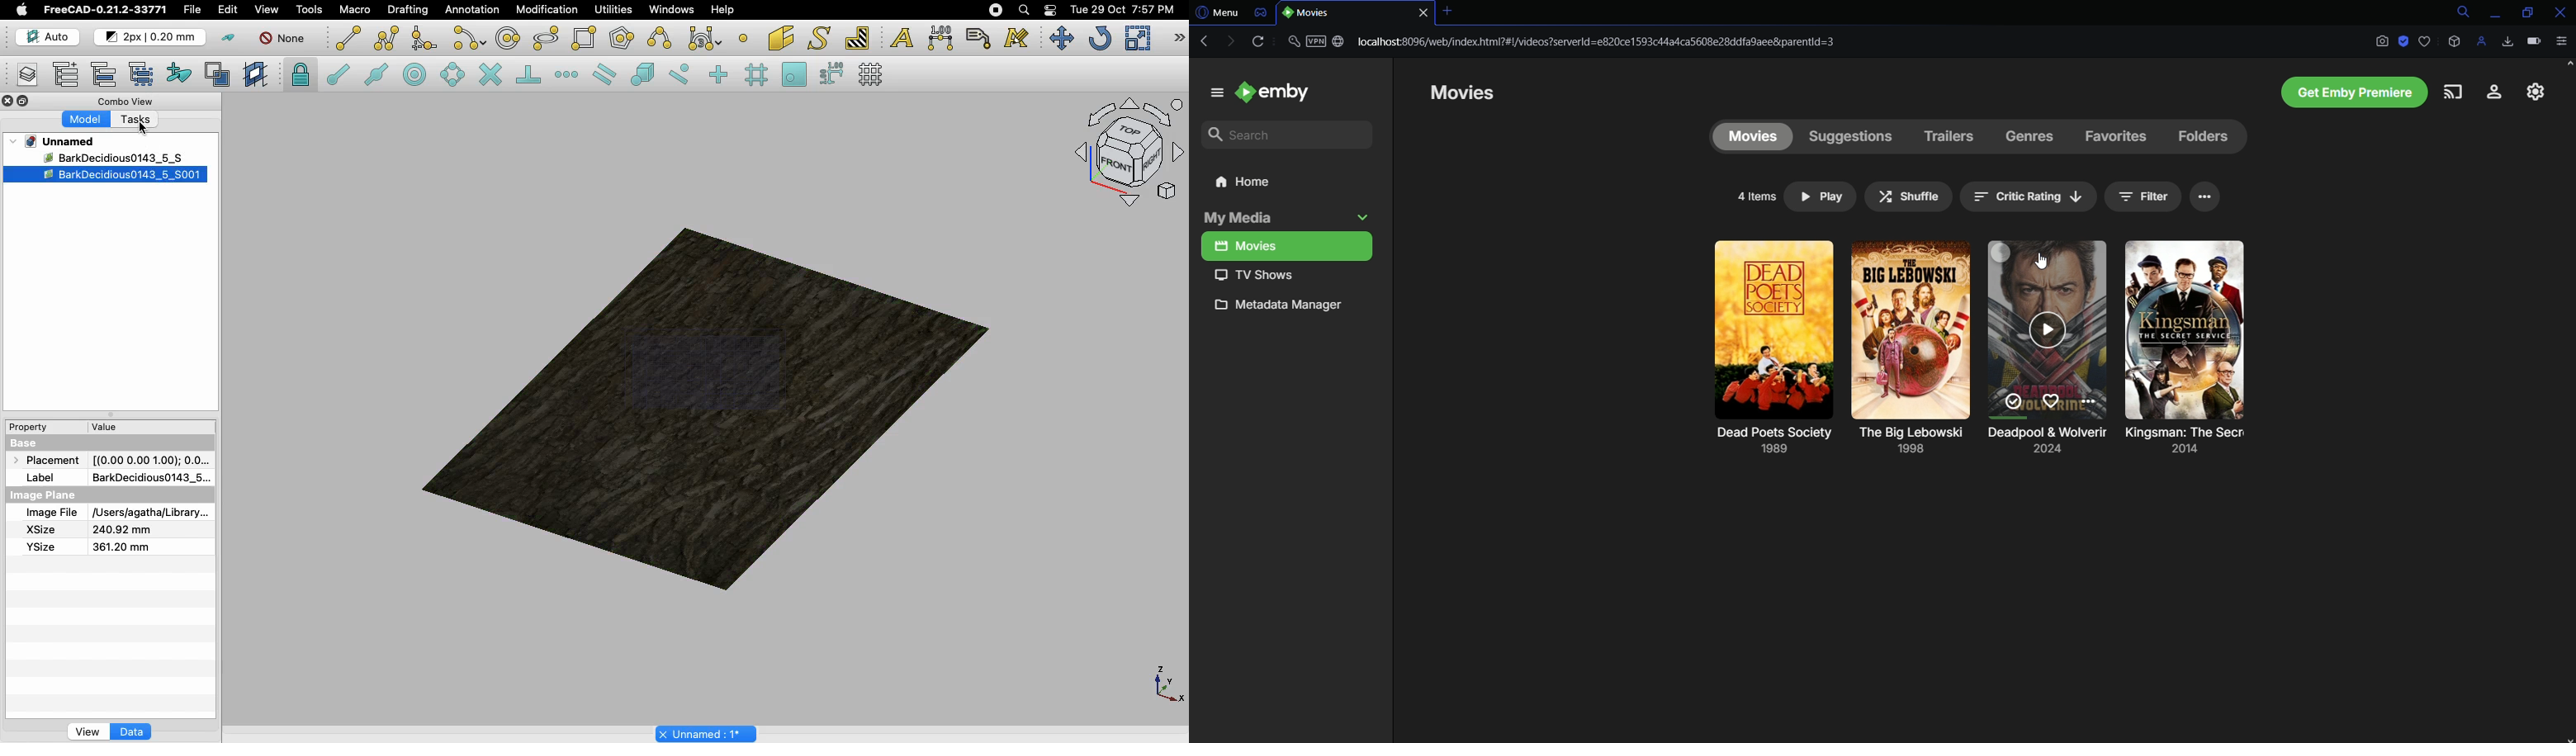 This screenshot has width=2576, height=756. Describe the element at coordinates (781, 40) in the screenshot. I see `Facebinder` at that location.